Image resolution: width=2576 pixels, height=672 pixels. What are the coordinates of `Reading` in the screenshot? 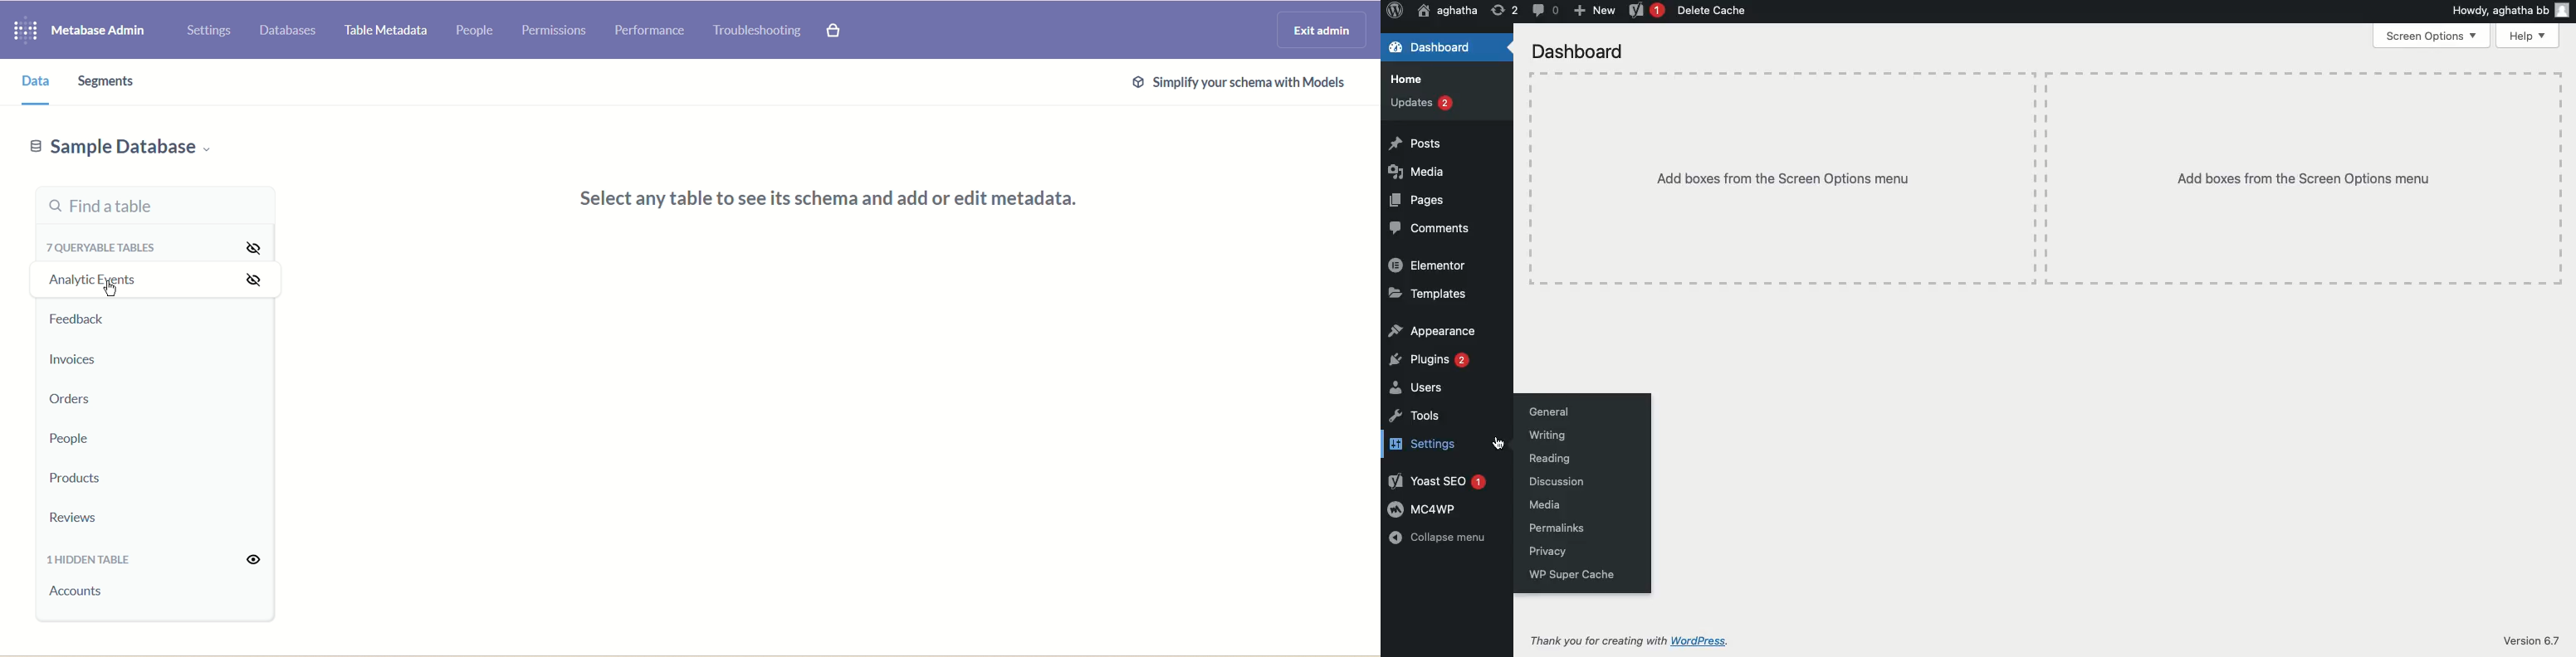 It's located at (1547, 460).